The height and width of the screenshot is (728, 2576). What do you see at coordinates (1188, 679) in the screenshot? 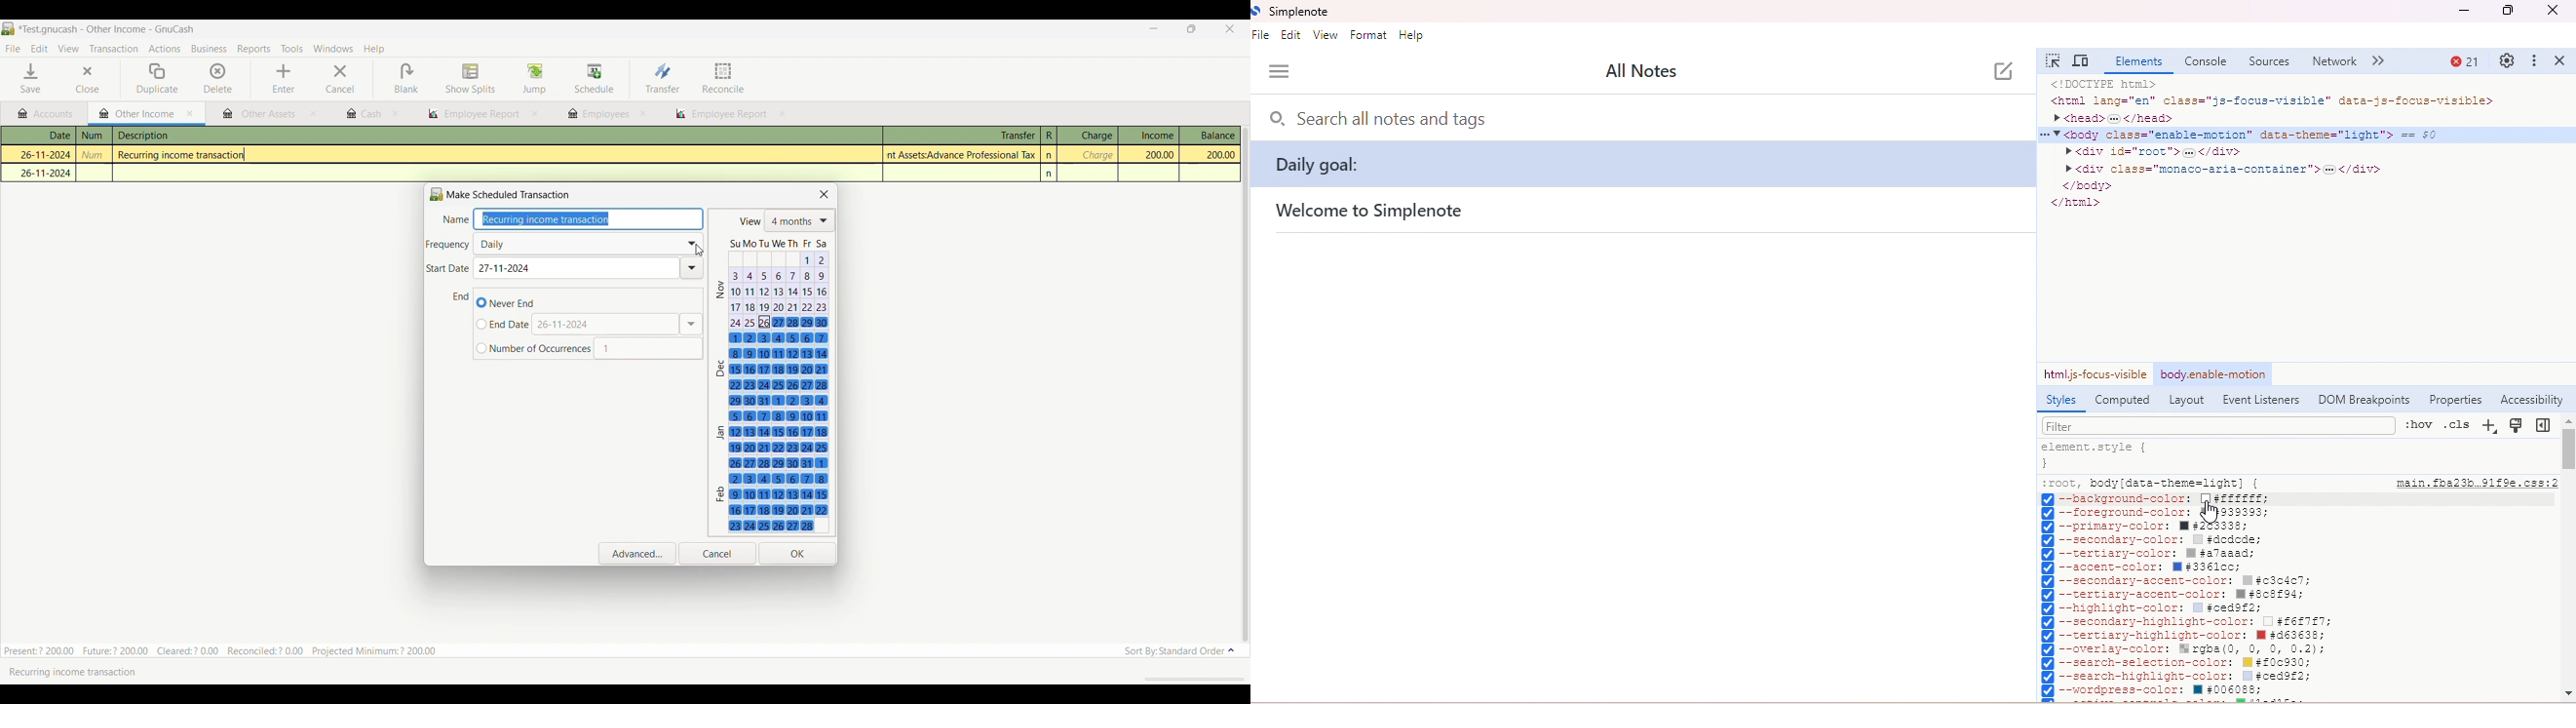
I see `scroll` at bounding box center [1188, 679].